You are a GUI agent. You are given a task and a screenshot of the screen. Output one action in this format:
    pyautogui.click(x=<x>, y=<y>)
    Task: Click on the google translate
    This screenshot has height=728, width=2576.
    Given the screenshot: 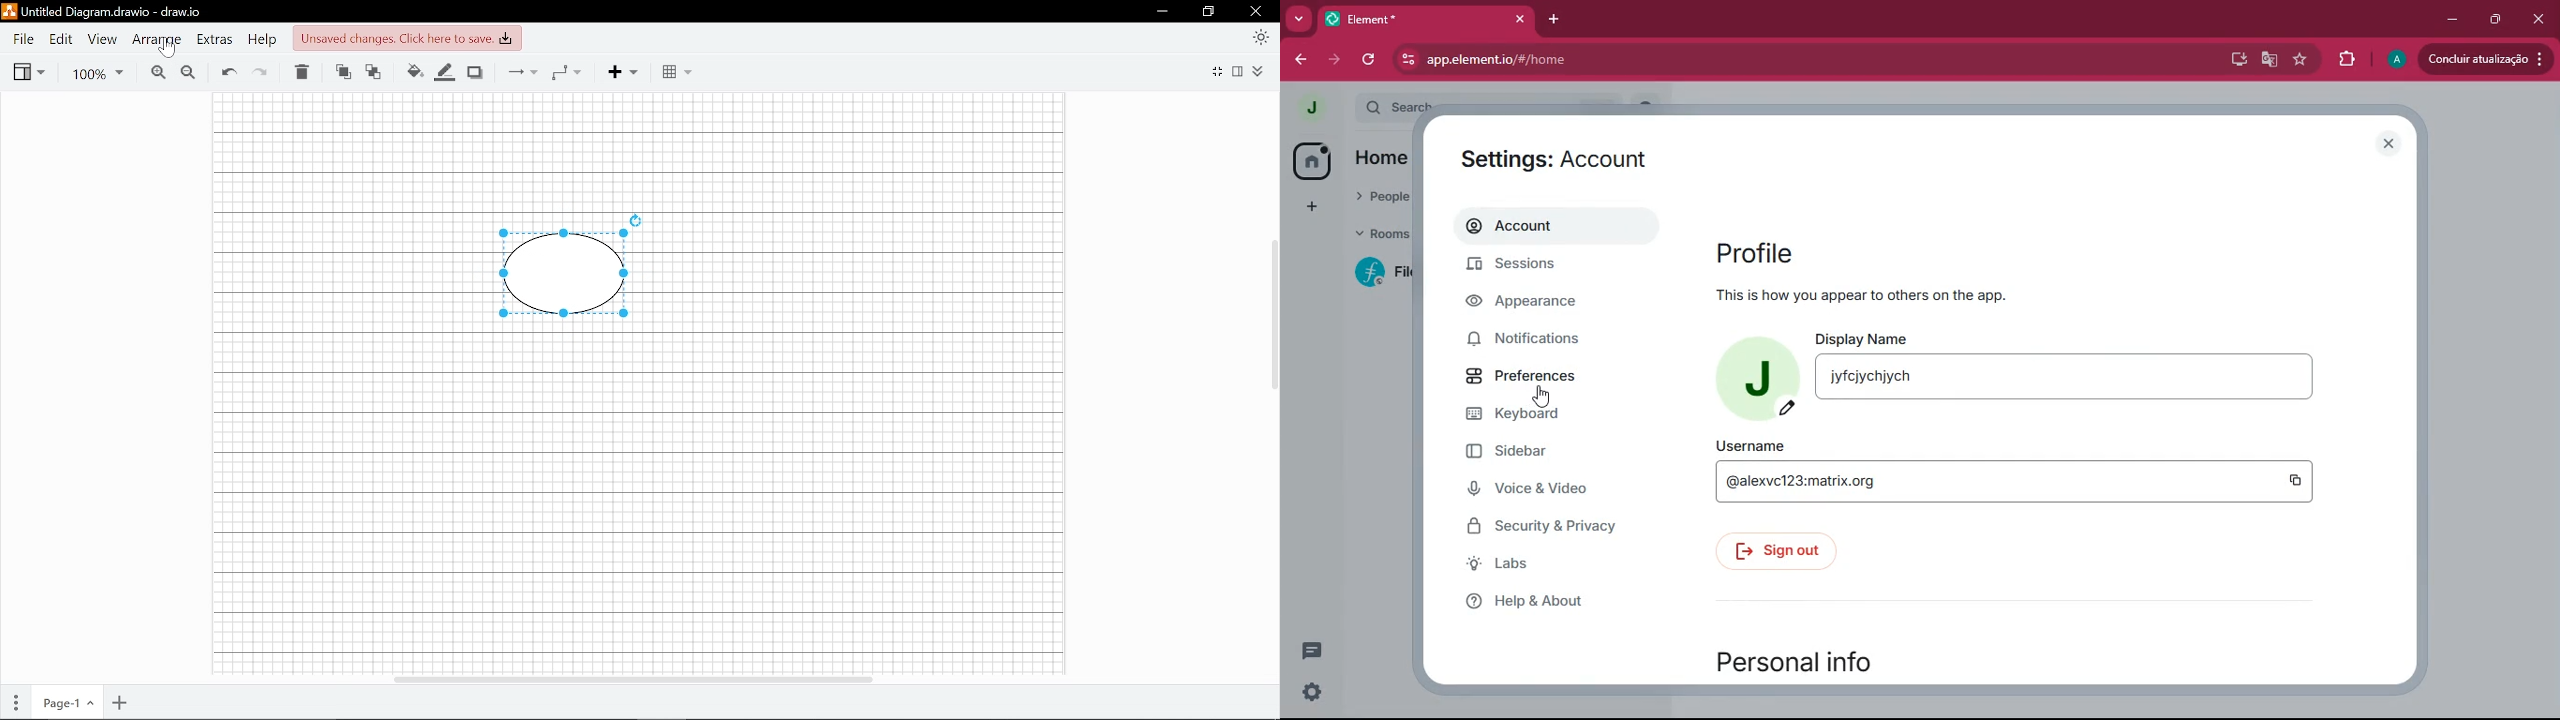 What is the action you would take?
    pyautogui.click(x=2268, y=59)
    